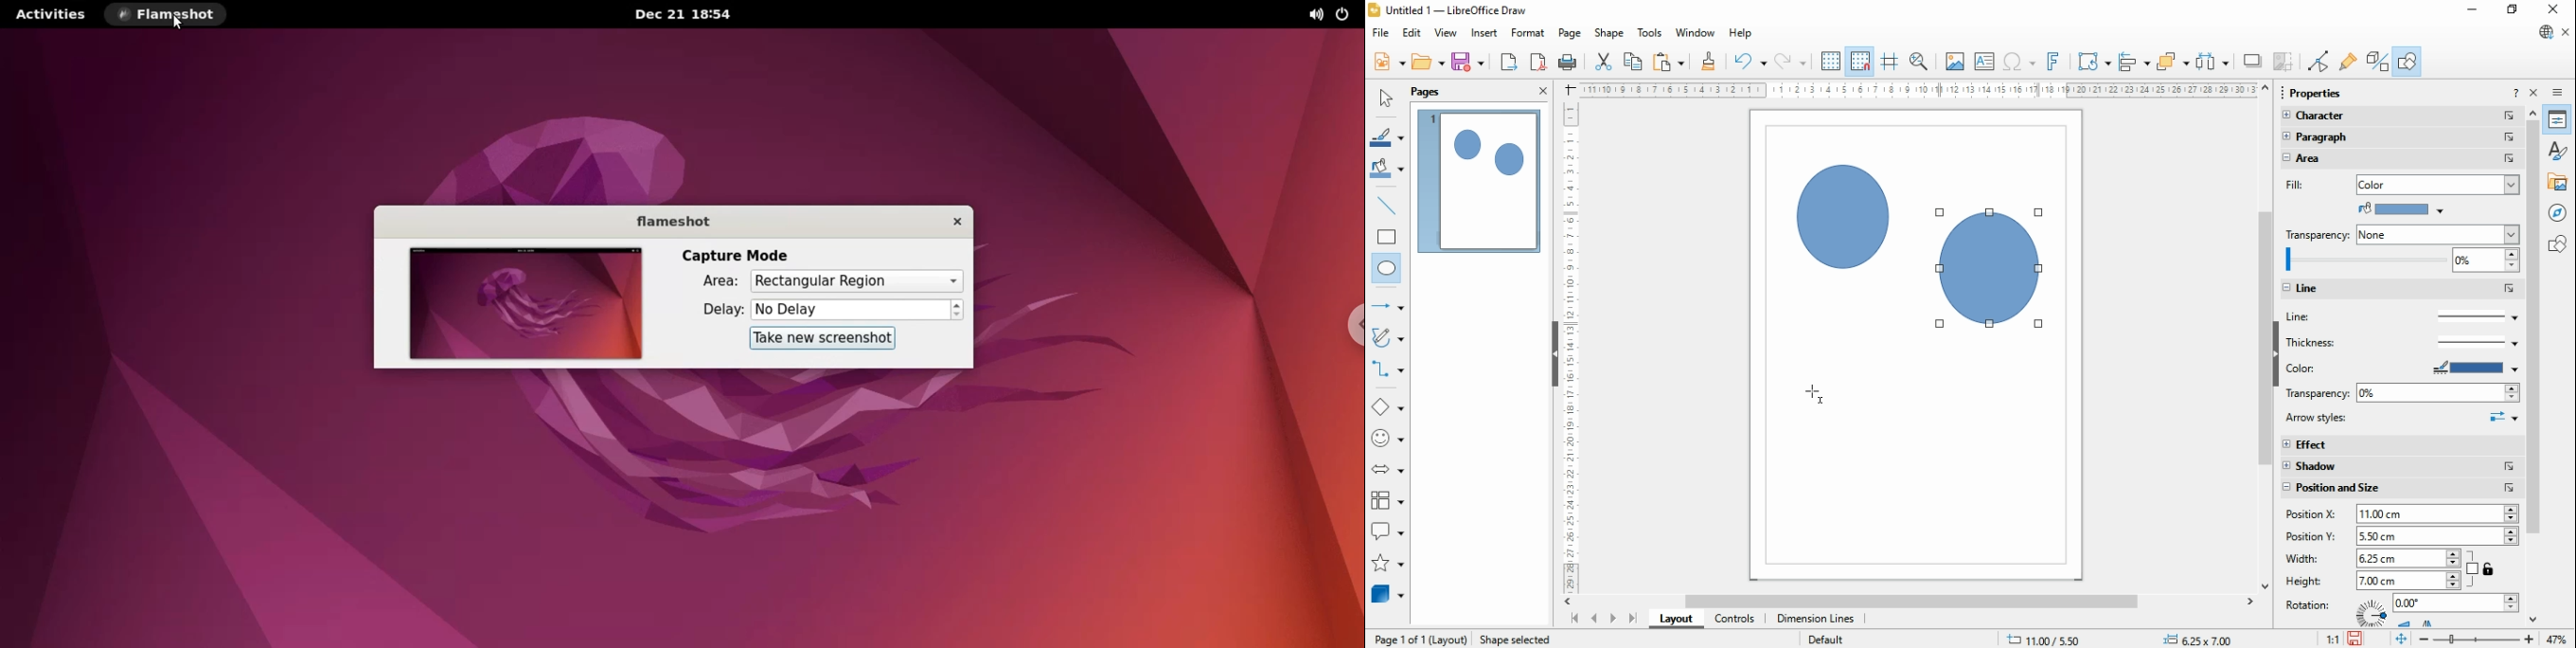 This screenshot has height=672, width=2576. Describe the element at coordinates (2212, 63) in the screenshot. I see `select at least three objects to distribute` at that location.